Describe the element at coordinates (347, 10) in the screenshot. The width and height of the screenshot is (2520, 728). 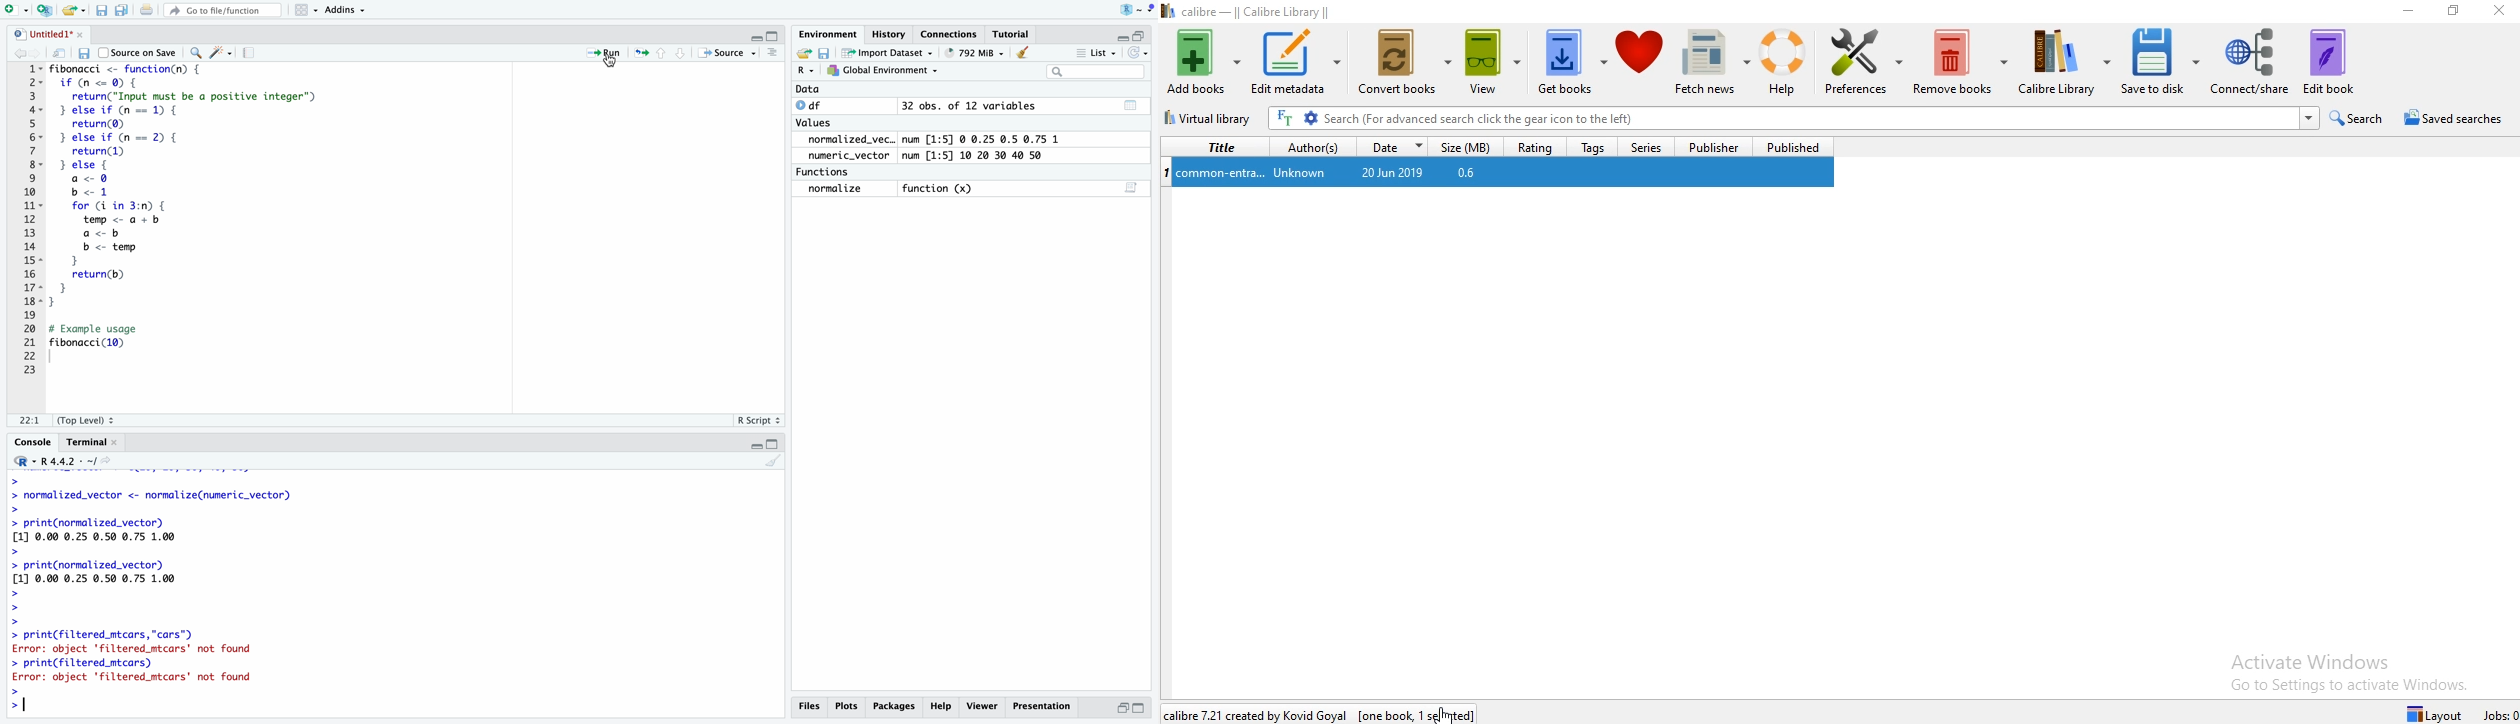
I see `addins` at that location.